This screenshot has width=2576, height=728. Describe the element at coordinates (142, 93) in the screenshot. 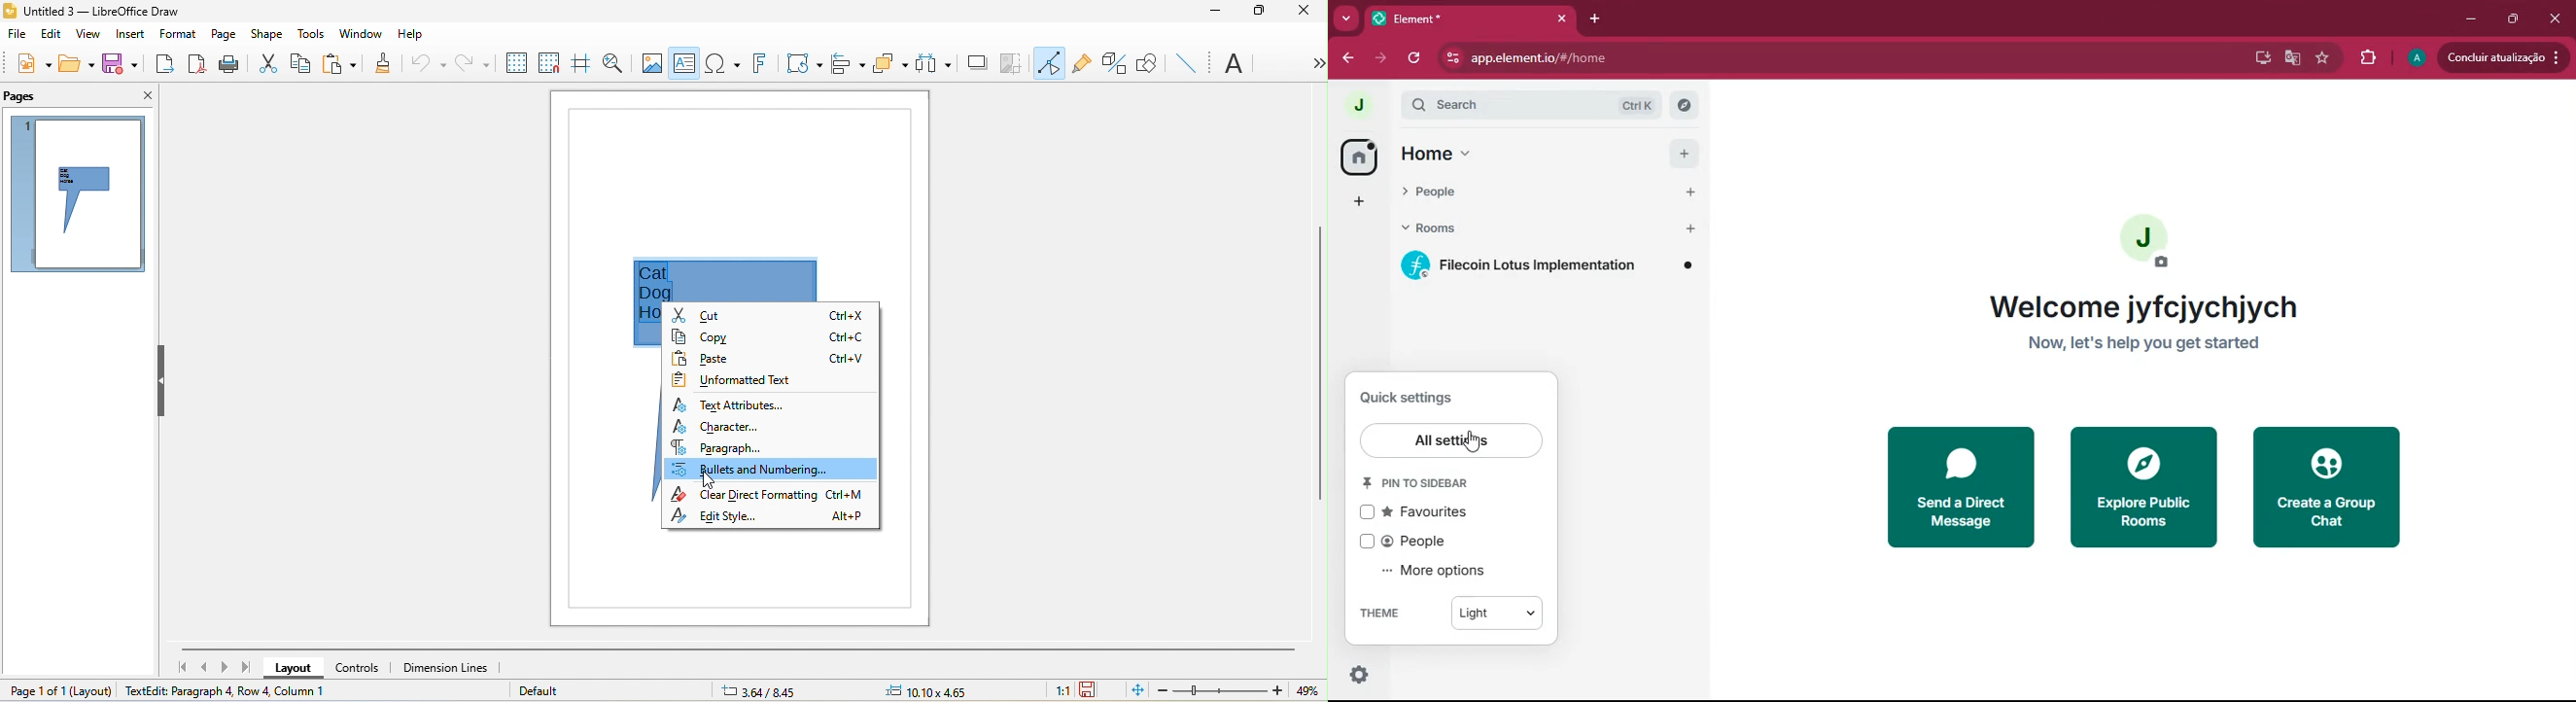

I see `close` at that location.